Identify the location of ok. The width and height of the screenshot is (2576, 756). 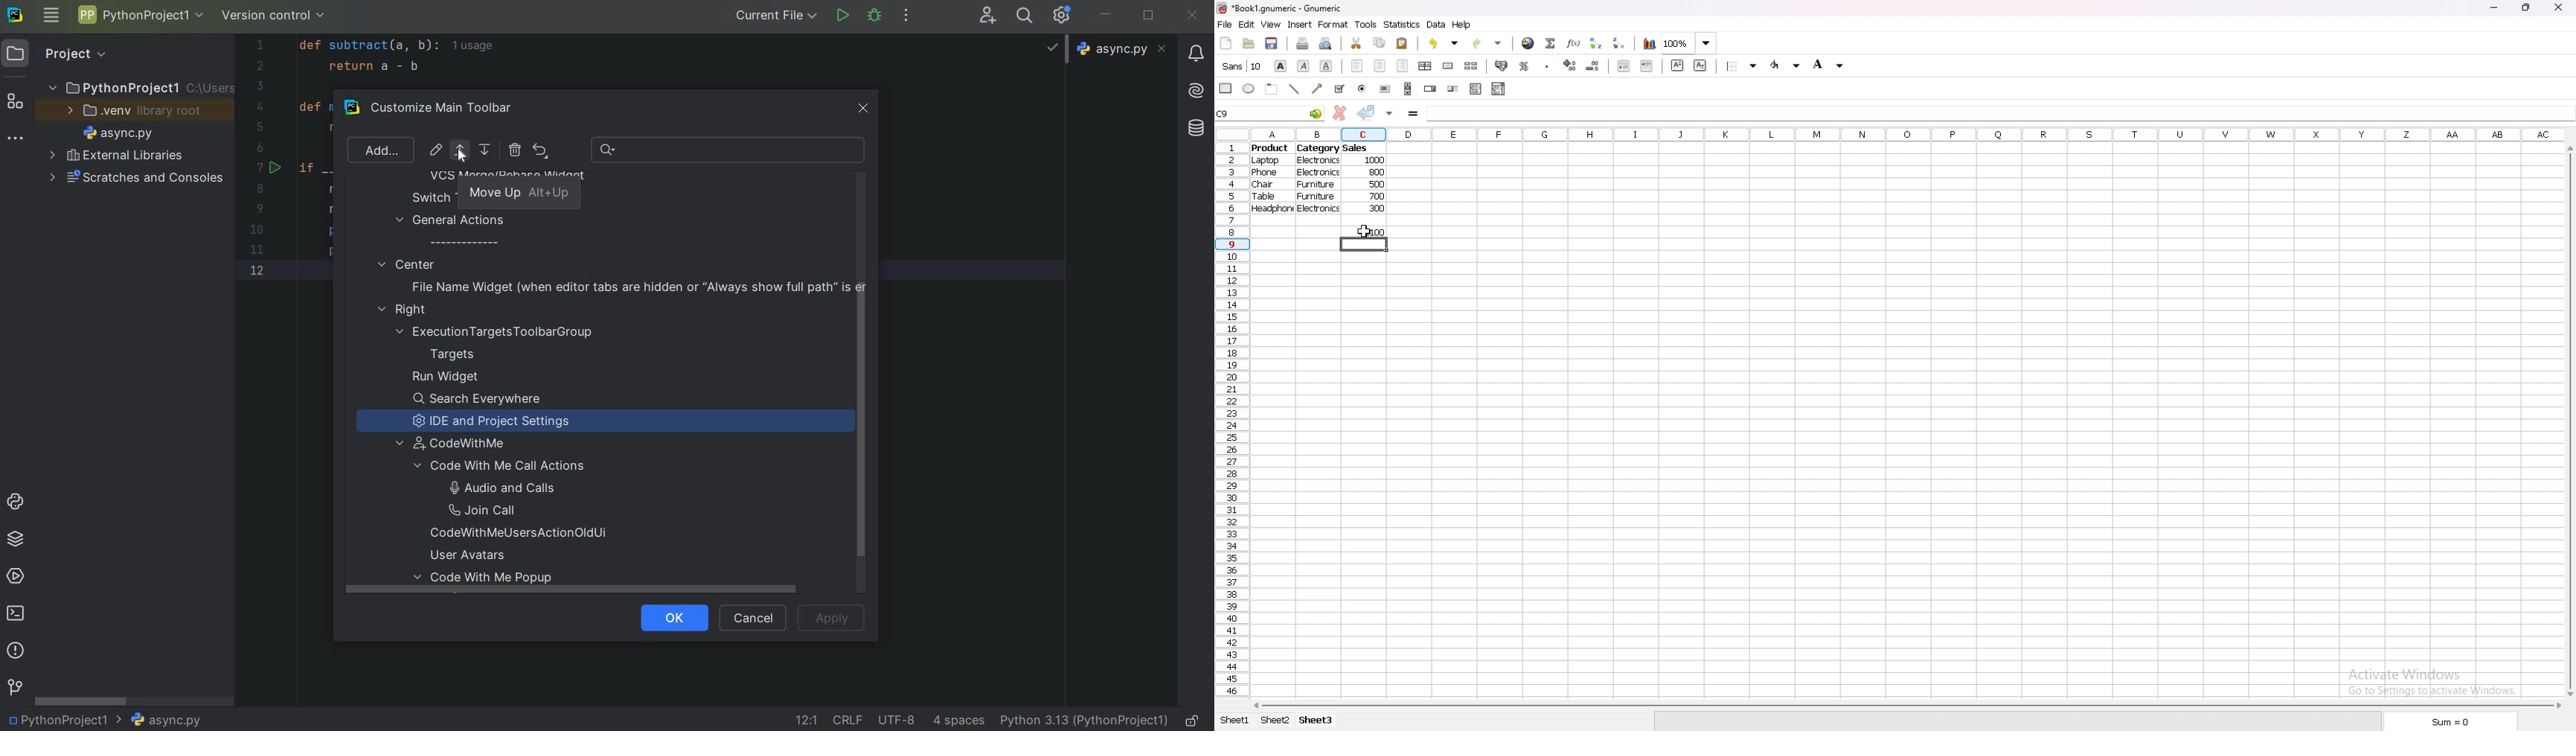
(668, 616).